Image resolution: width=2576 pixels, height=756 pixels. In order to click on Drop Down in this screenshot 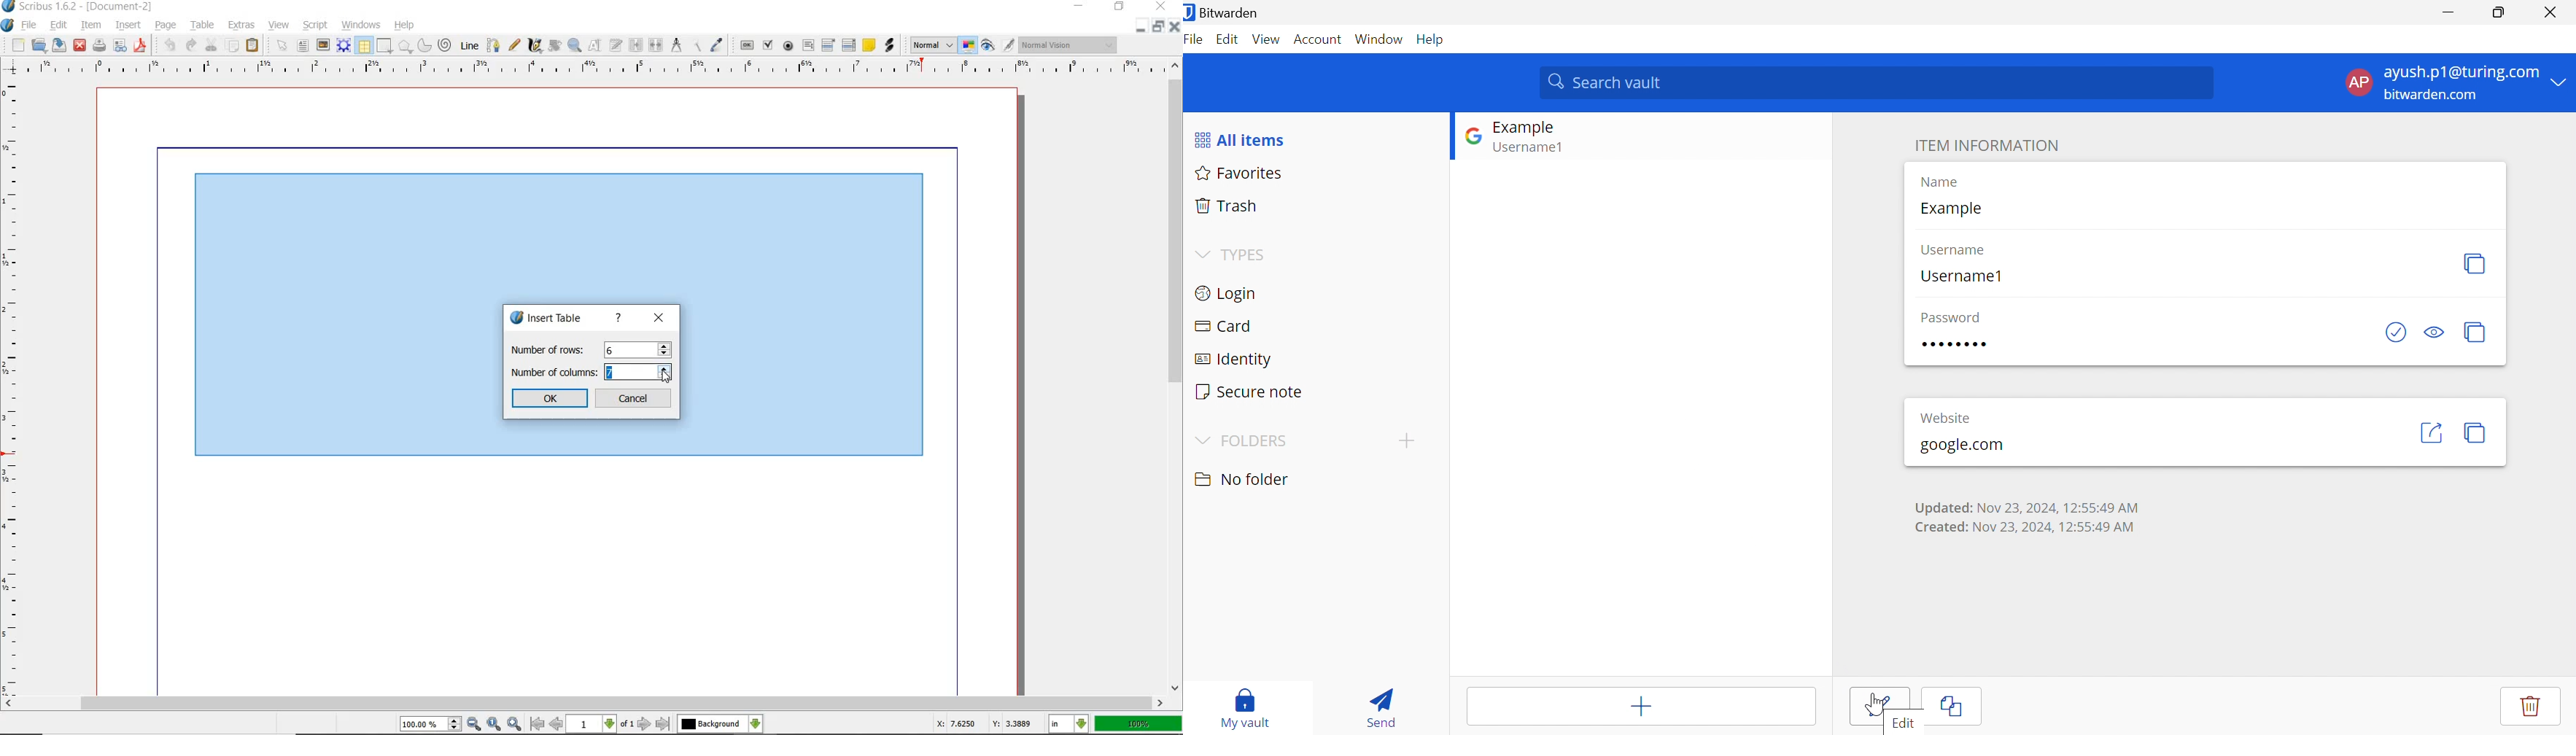, I will do `click(1200, 438)`.